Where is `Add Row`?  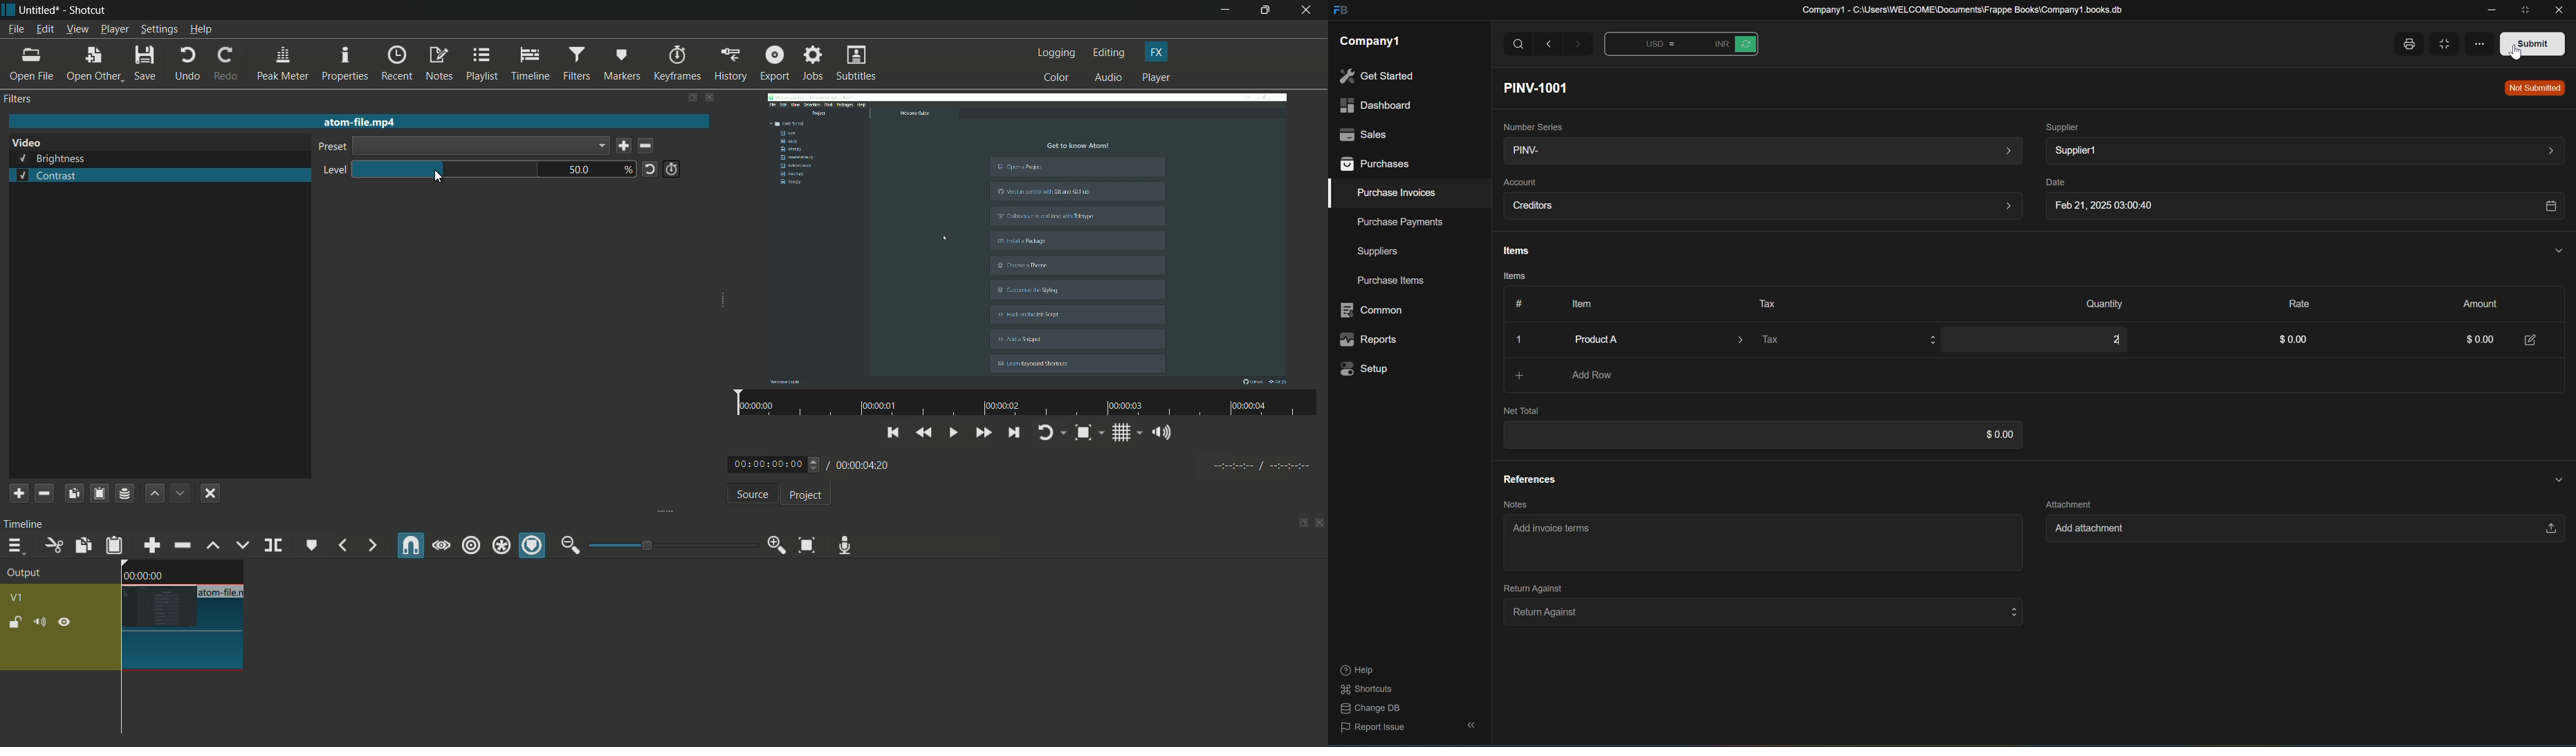
Add Row is located at coordinates (1594, 376).